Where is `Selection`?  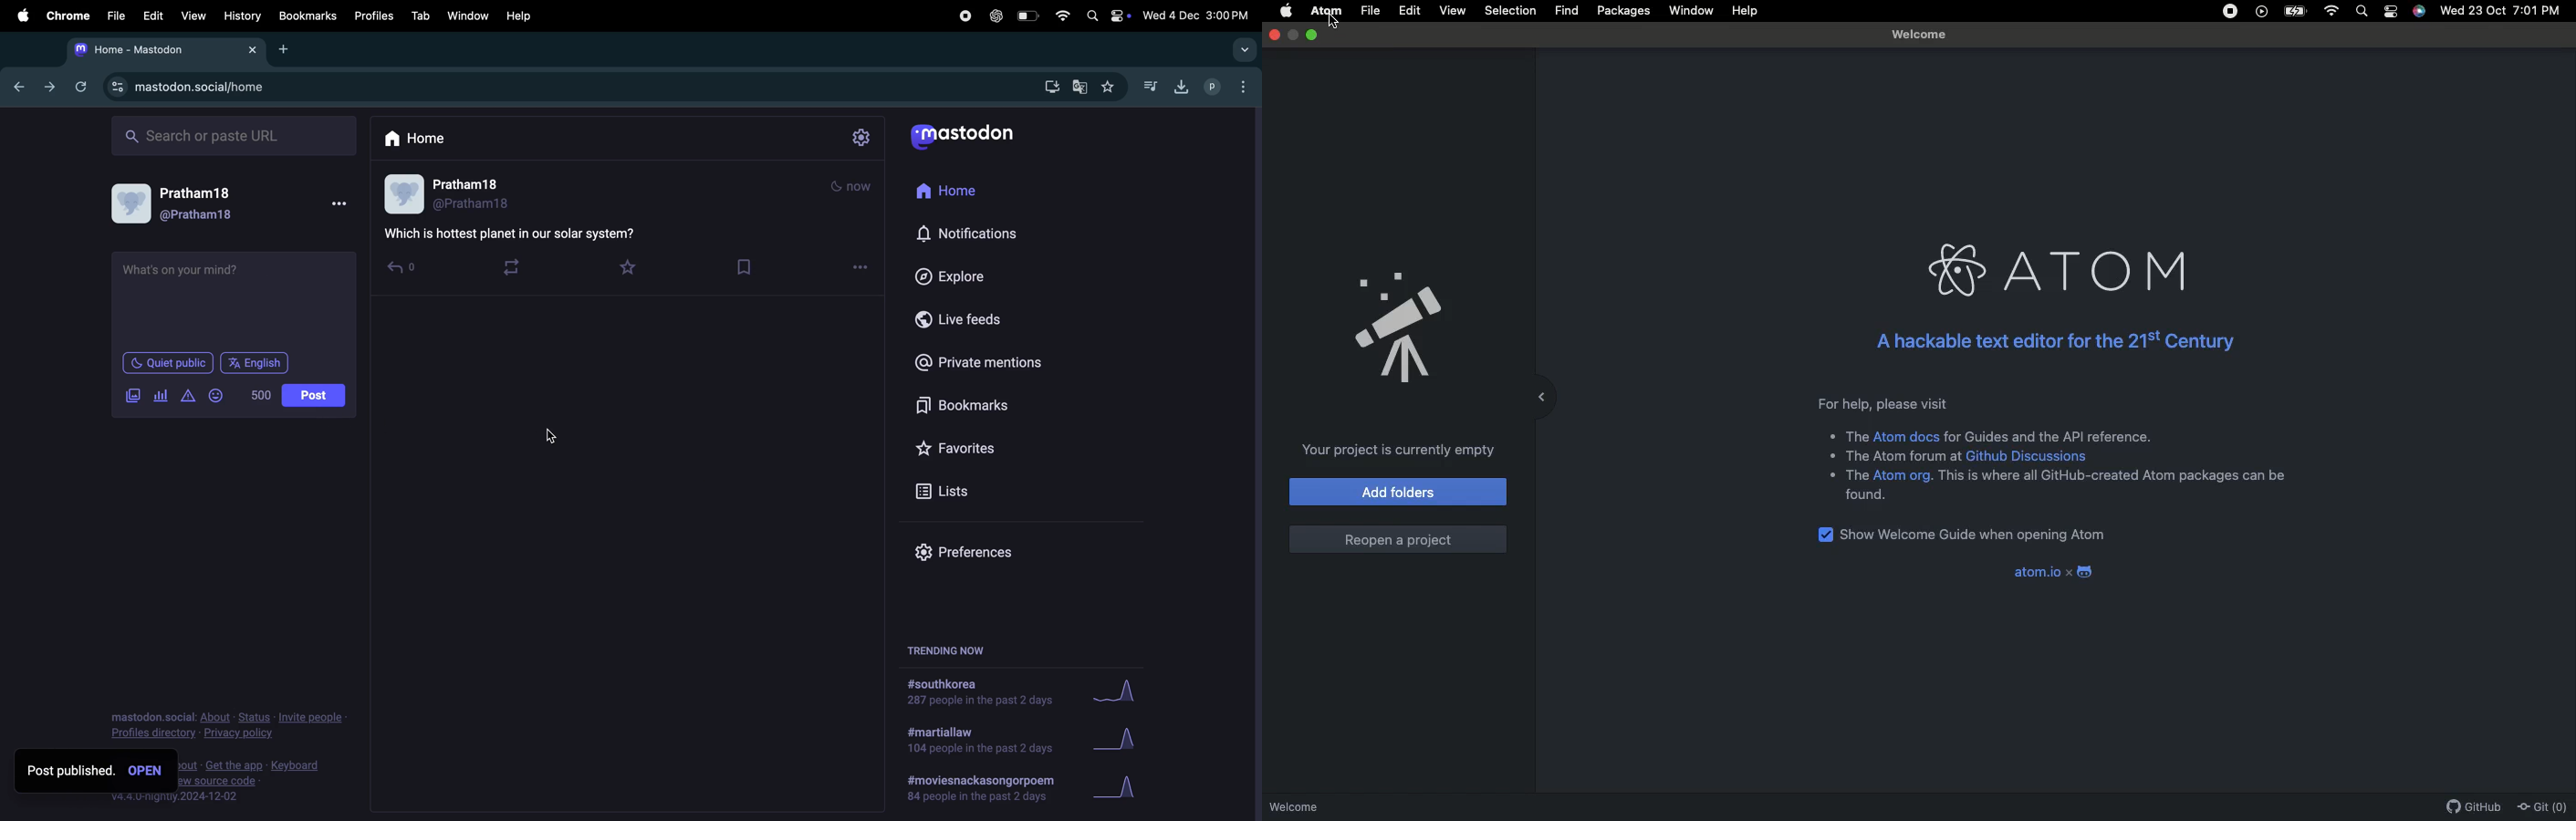
Selection is located at coordinates (1509, 11).